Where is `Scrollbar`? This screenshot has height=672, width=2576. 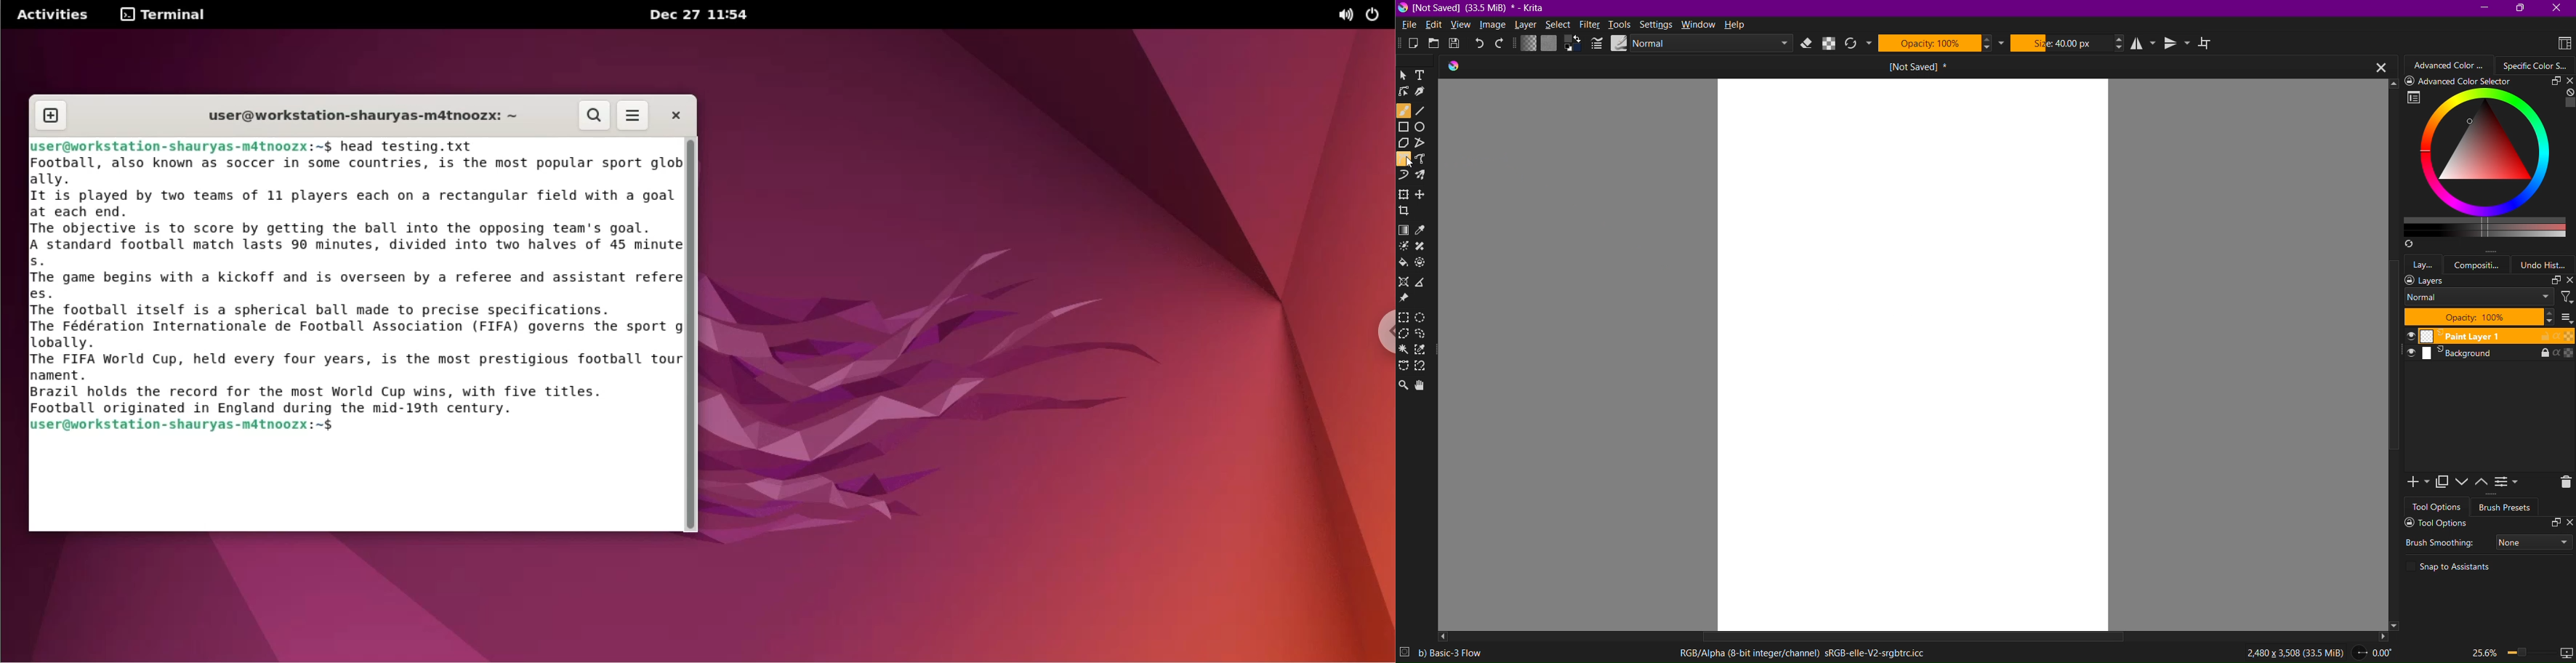 Scrollbar is located at coordinates (2392, 372).